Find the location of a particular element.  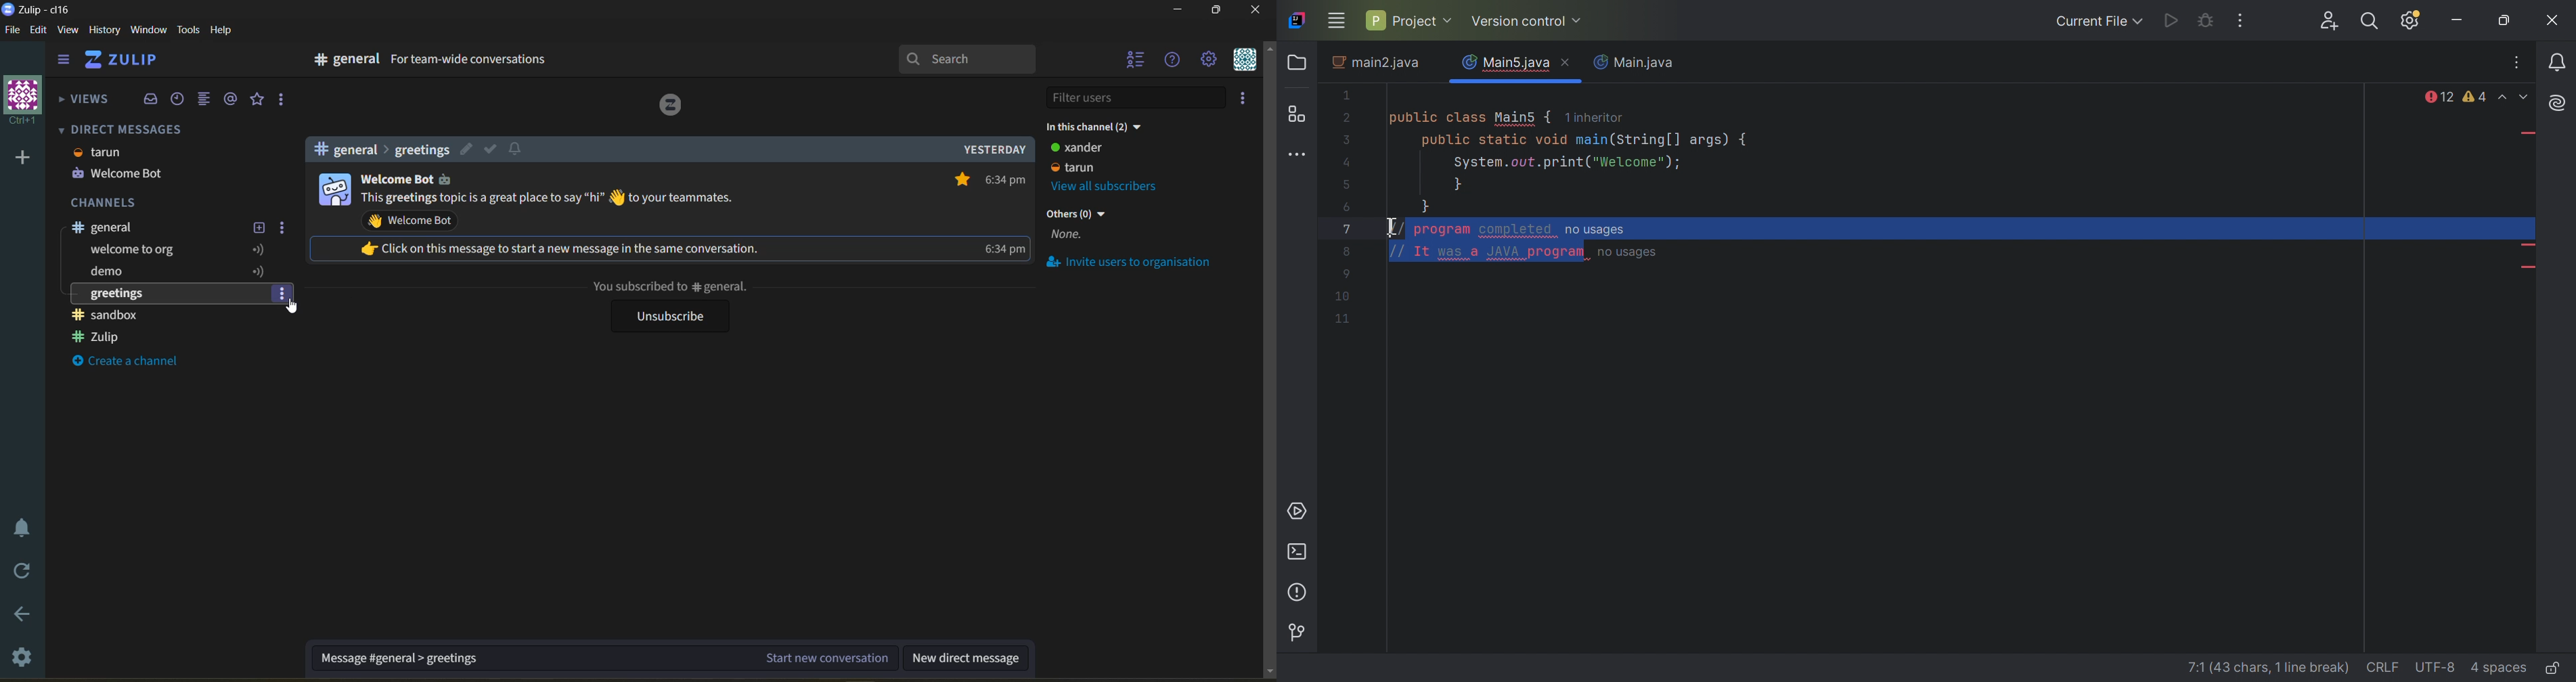

view is located at coordinates (66, 32).